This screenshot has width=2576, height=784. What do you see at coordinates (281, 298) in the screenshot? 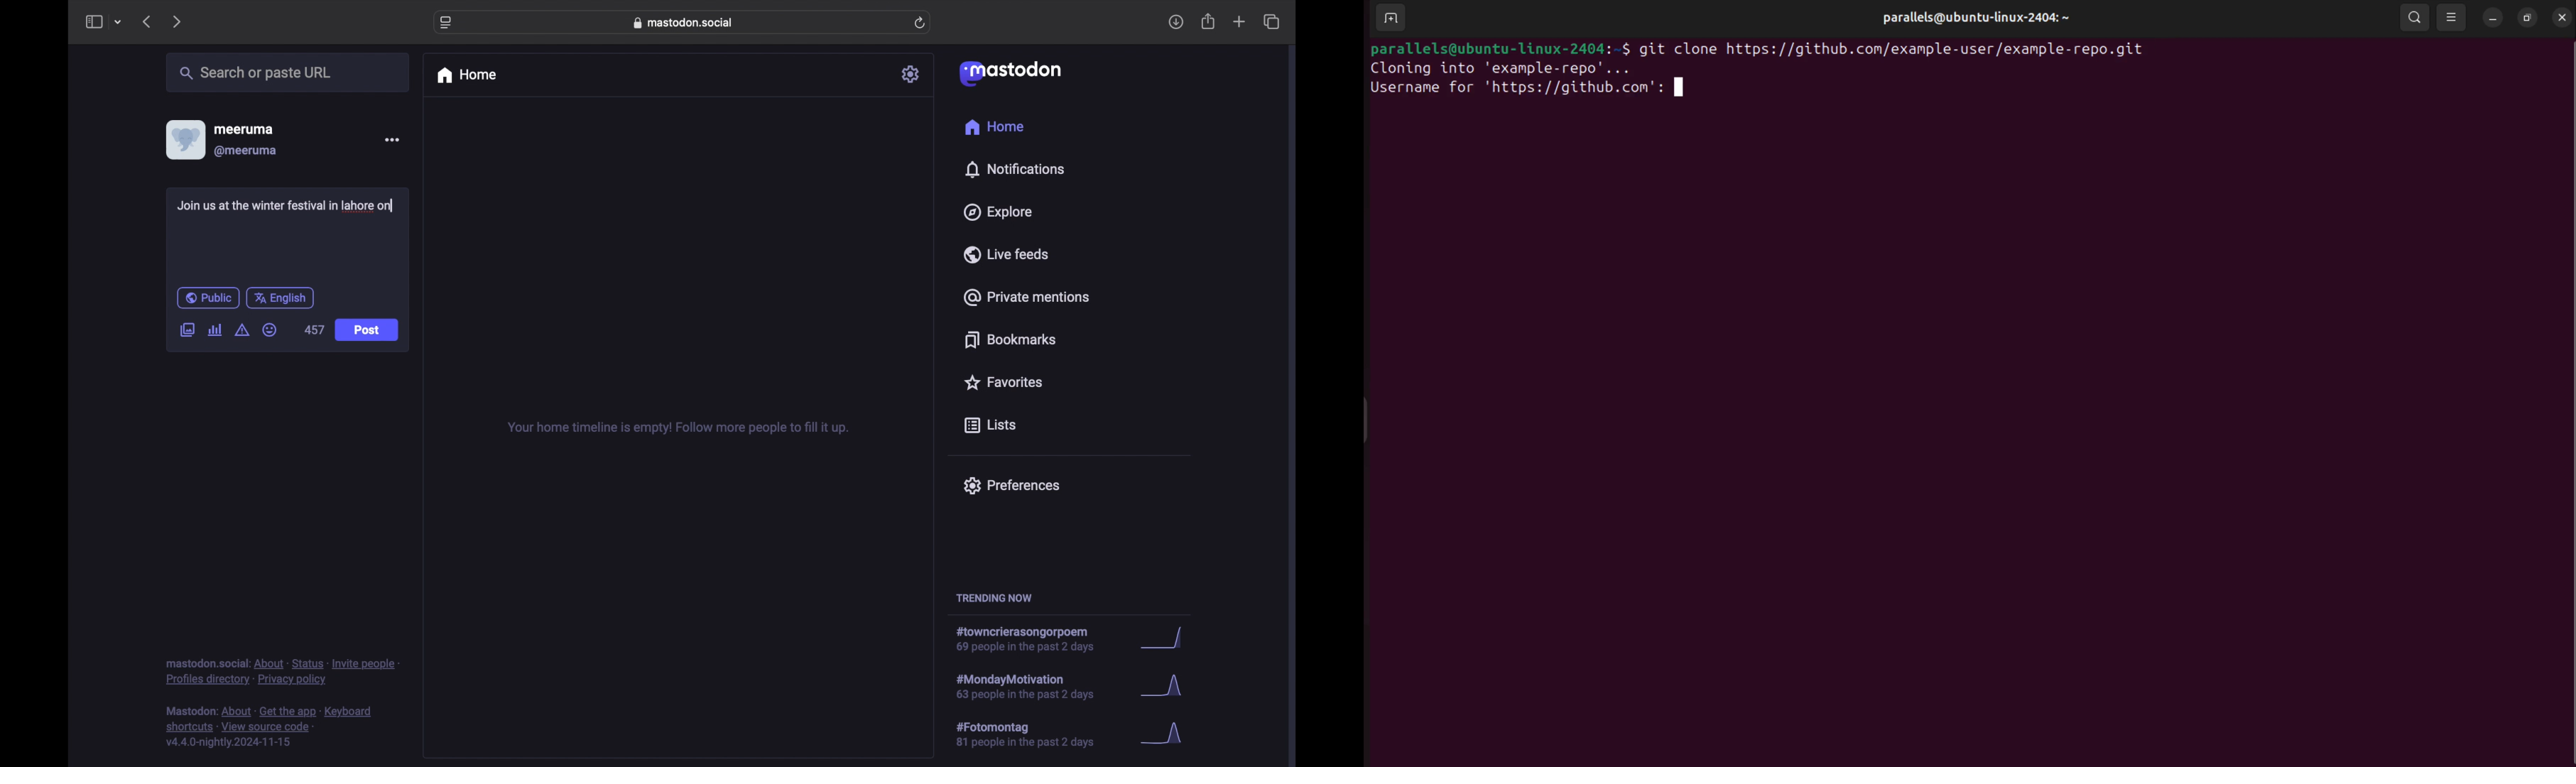
I see `english` at bounding box center [281, 298].